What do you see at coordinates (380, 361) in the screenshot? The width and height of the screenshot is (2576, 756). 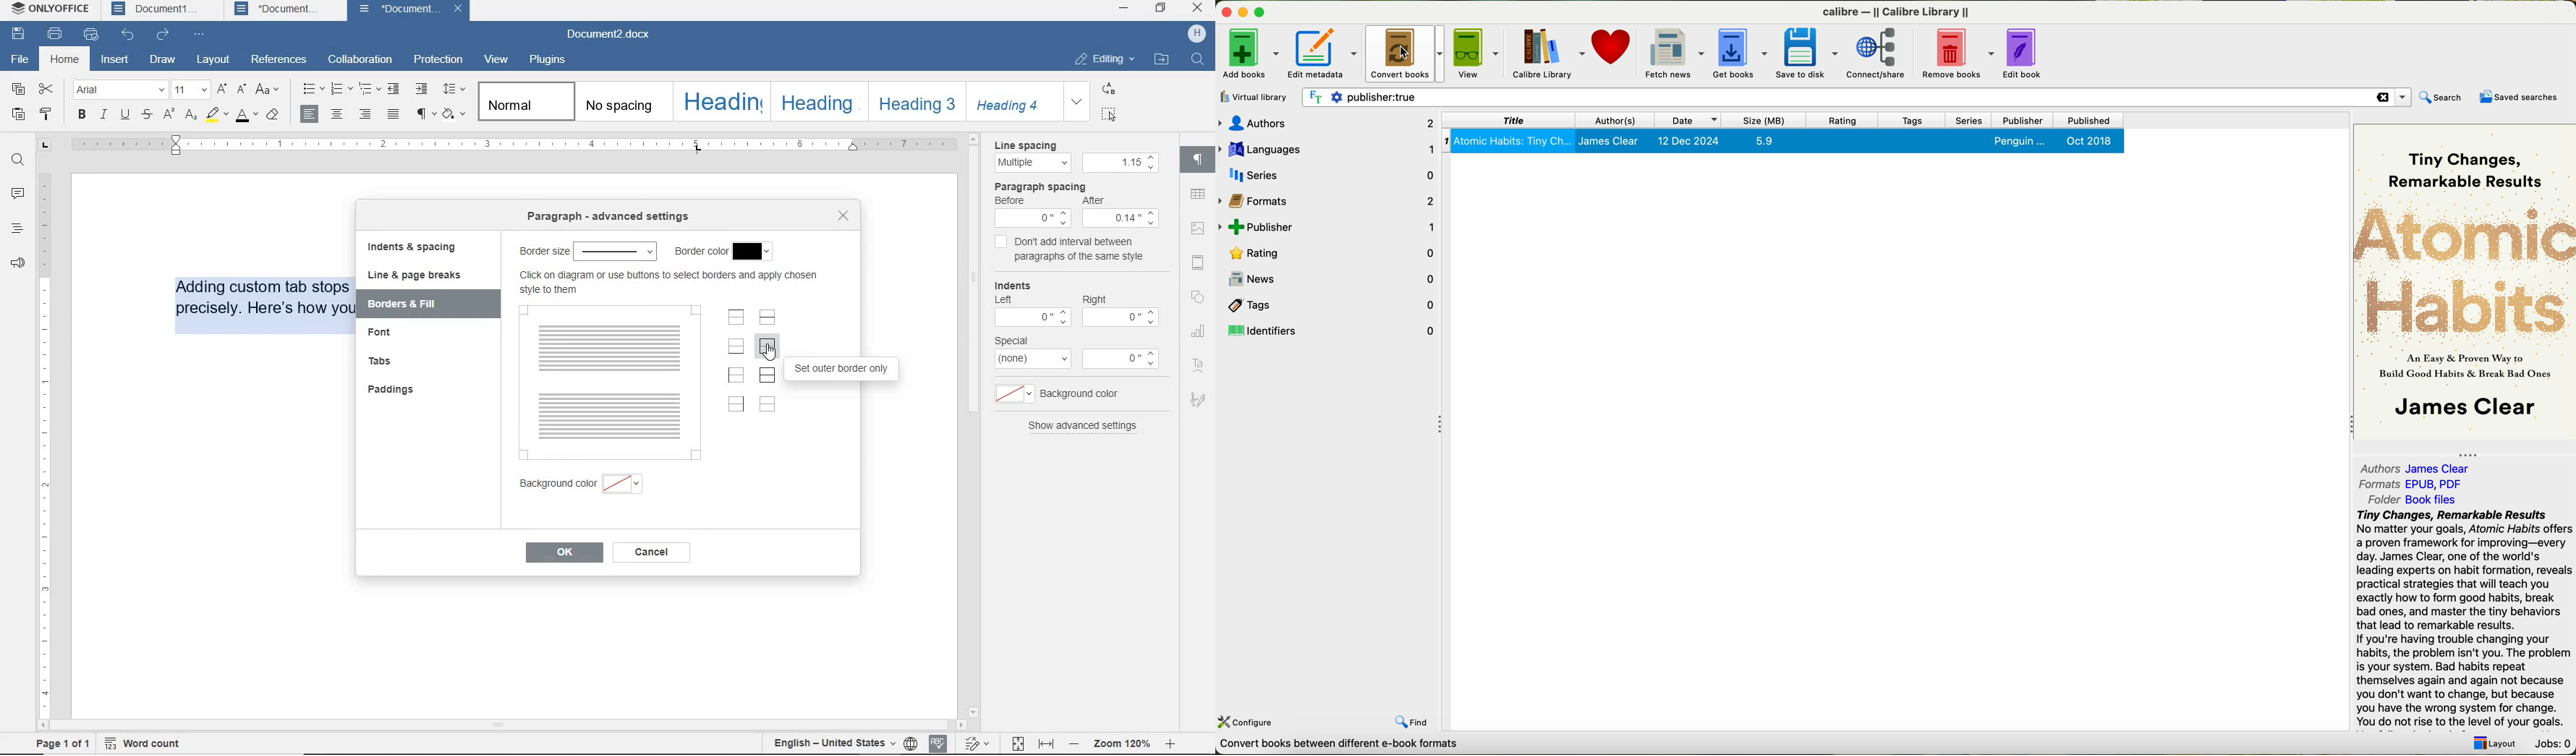 I see `tabs` at bounding box center [380, 361].